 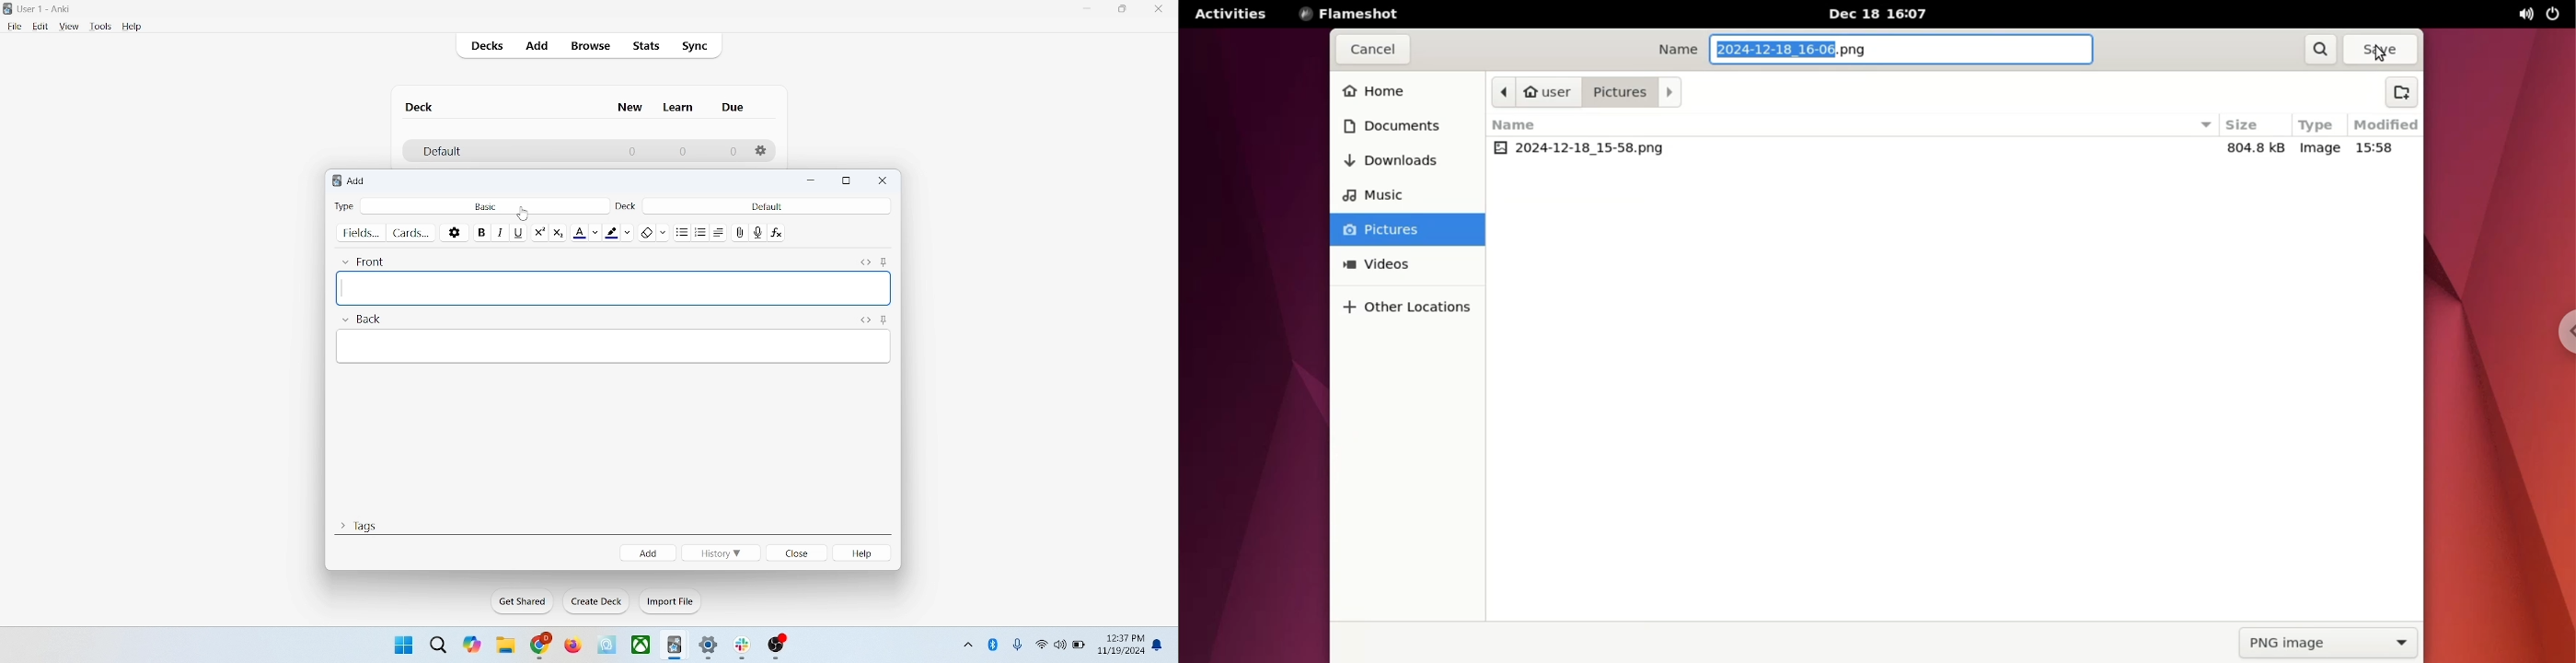 I want to click on fields, so click(x=360, y=233).